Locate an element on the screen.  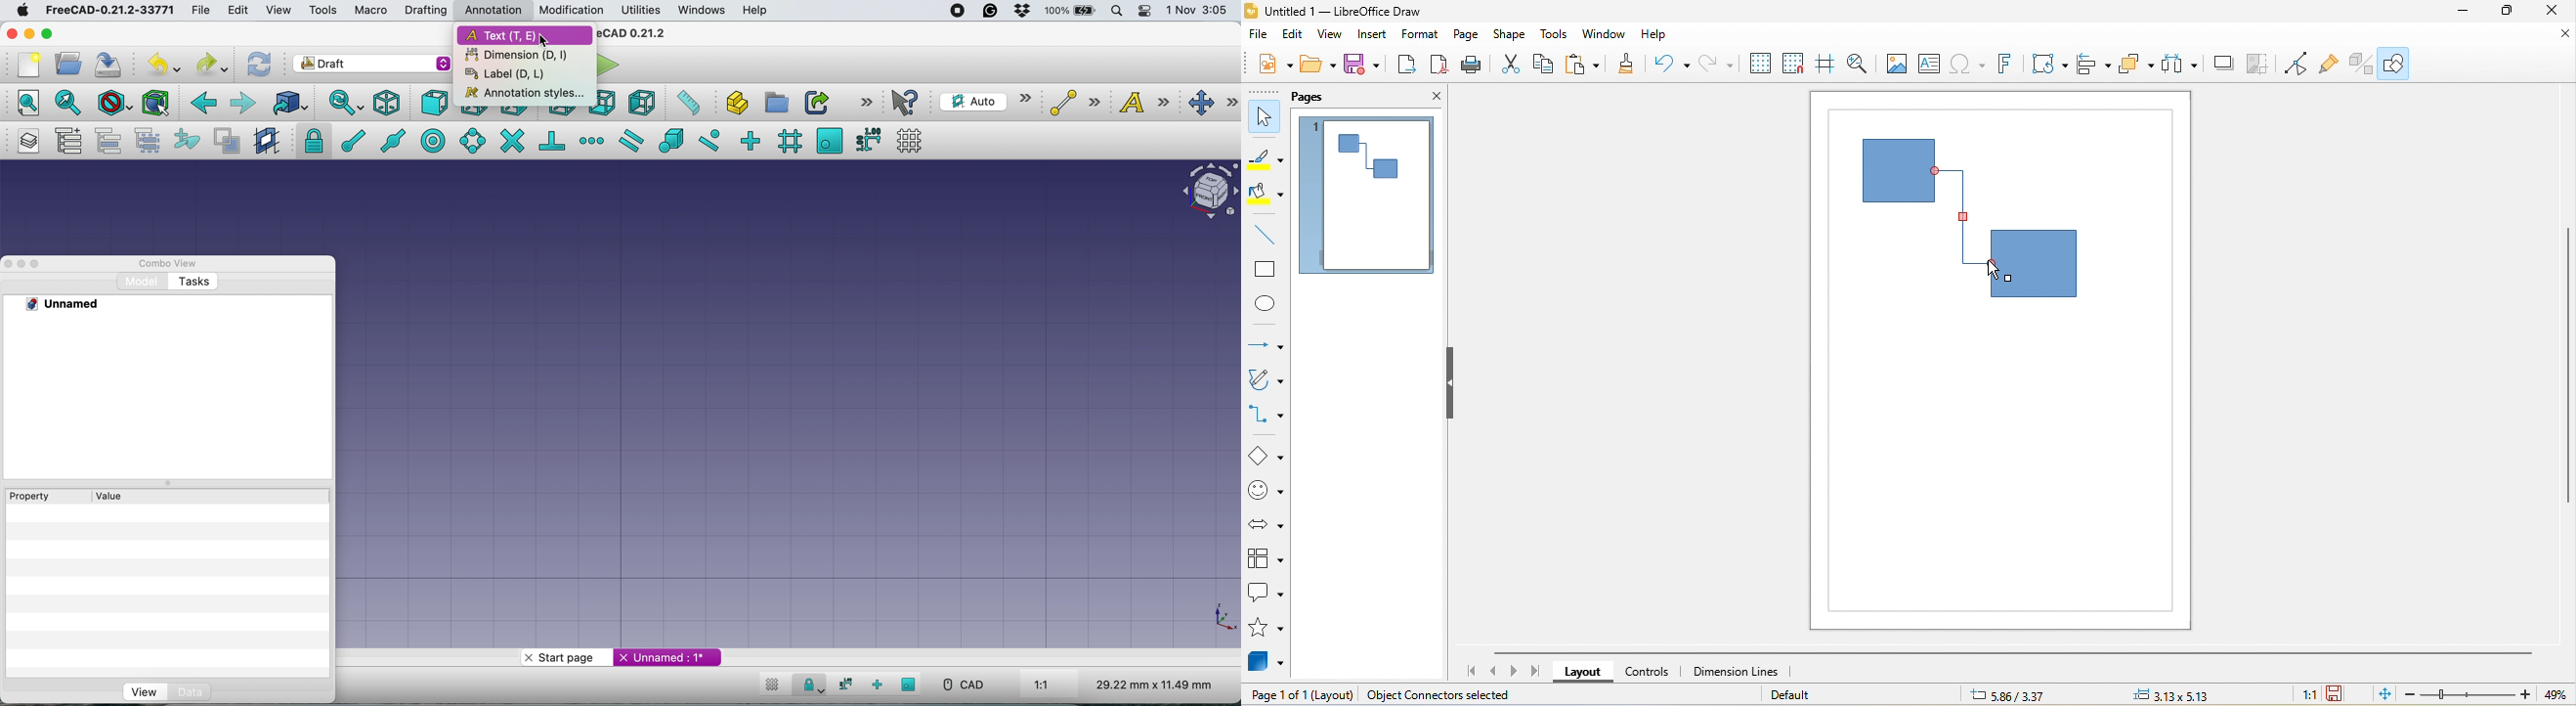
aspect ratio is located at coordinates (1051, 683).